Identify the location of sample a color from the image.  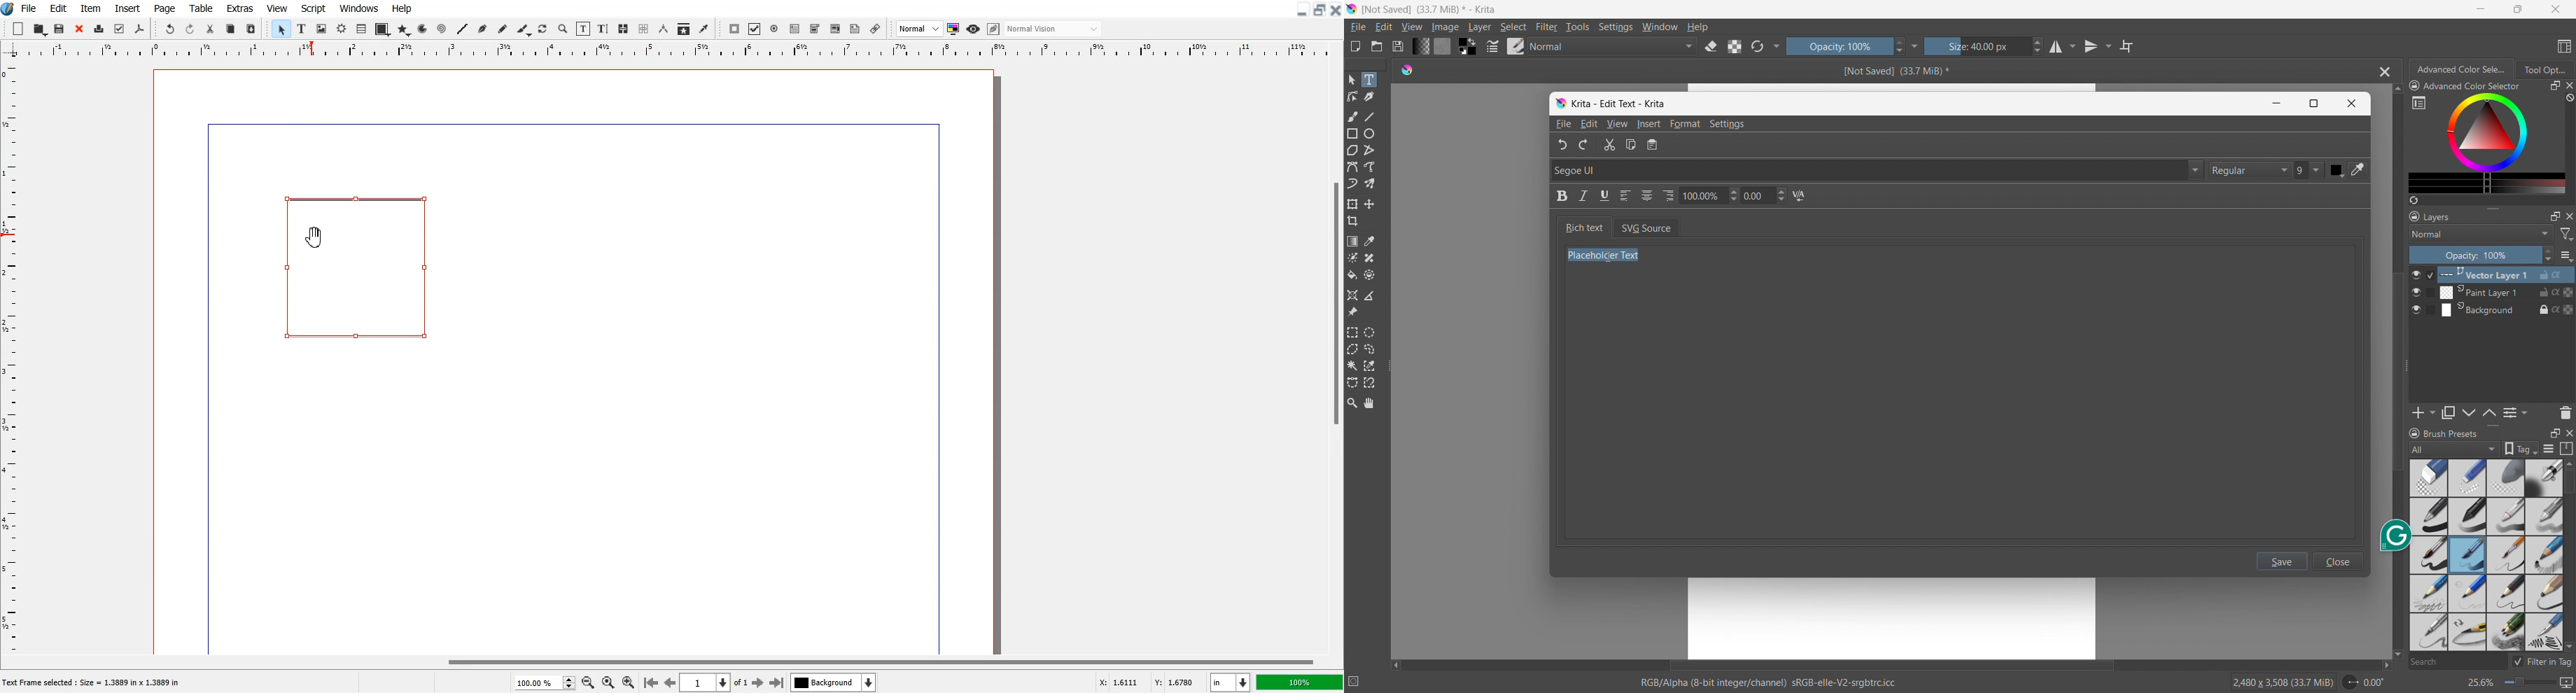
(1370, 241).